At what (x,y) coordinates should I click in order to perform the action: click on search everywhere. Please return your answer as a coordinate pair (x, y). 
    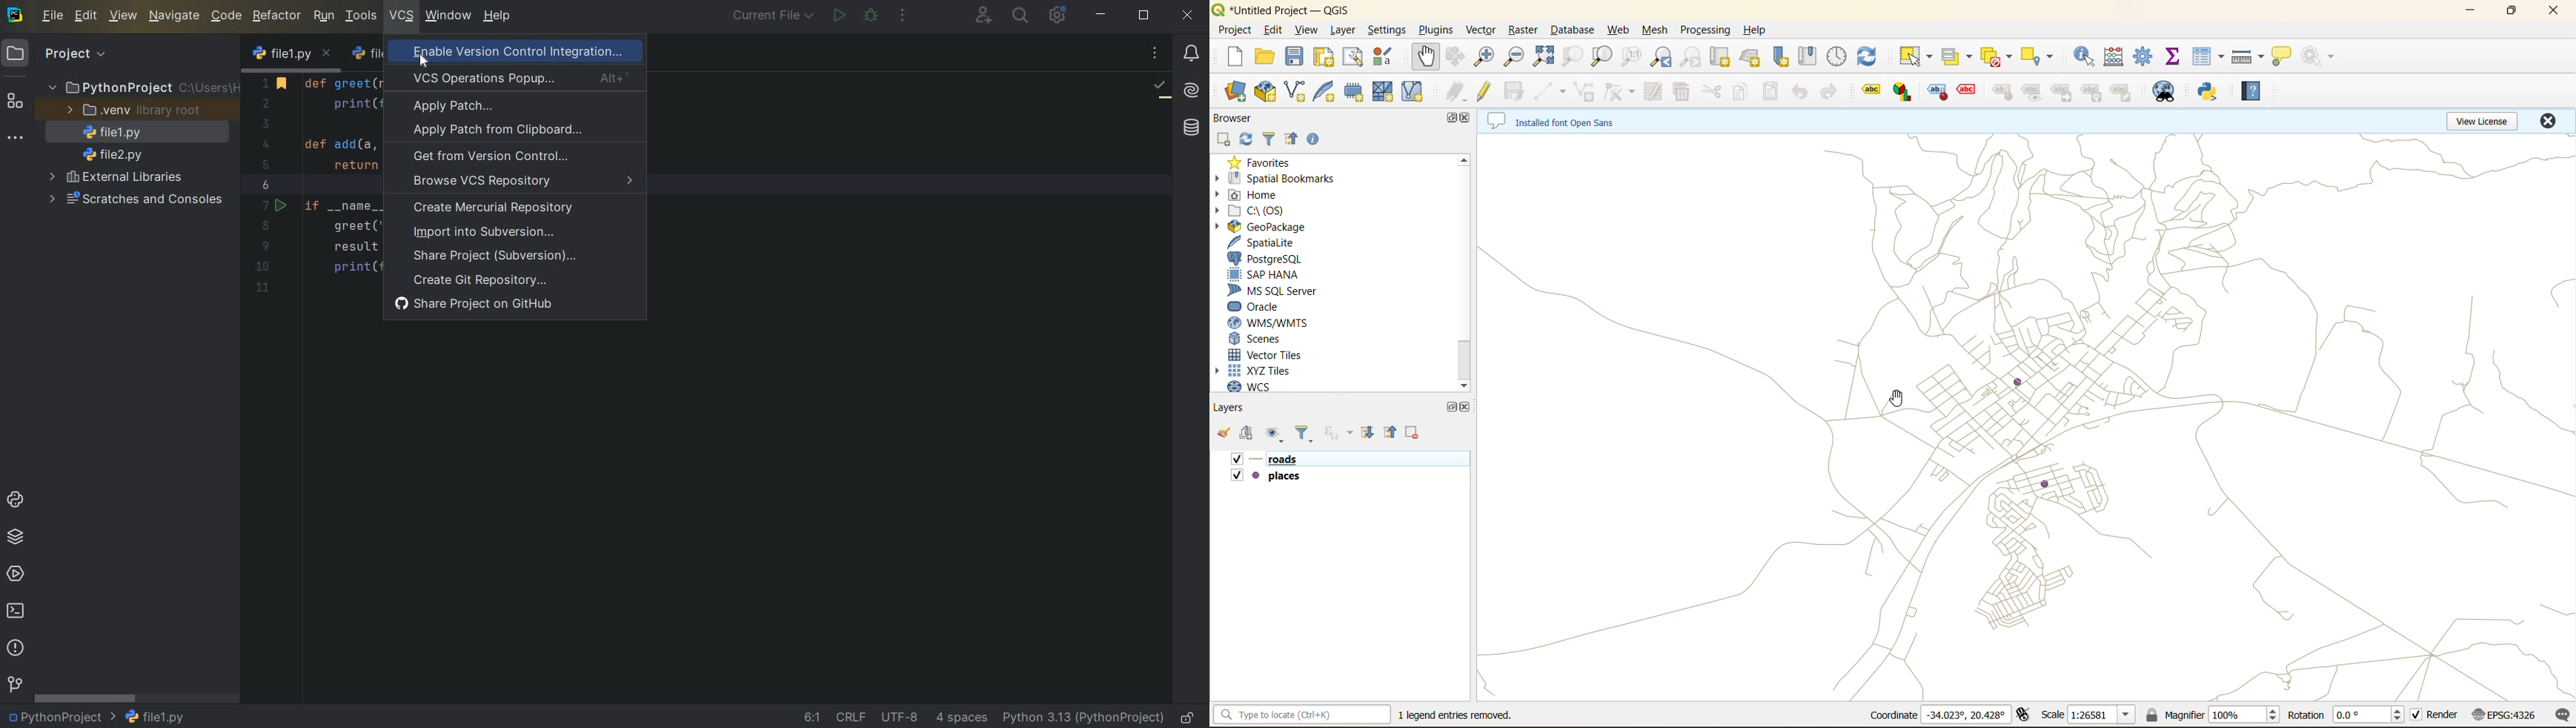
    Looking at the image, I should click on (1021, 15).